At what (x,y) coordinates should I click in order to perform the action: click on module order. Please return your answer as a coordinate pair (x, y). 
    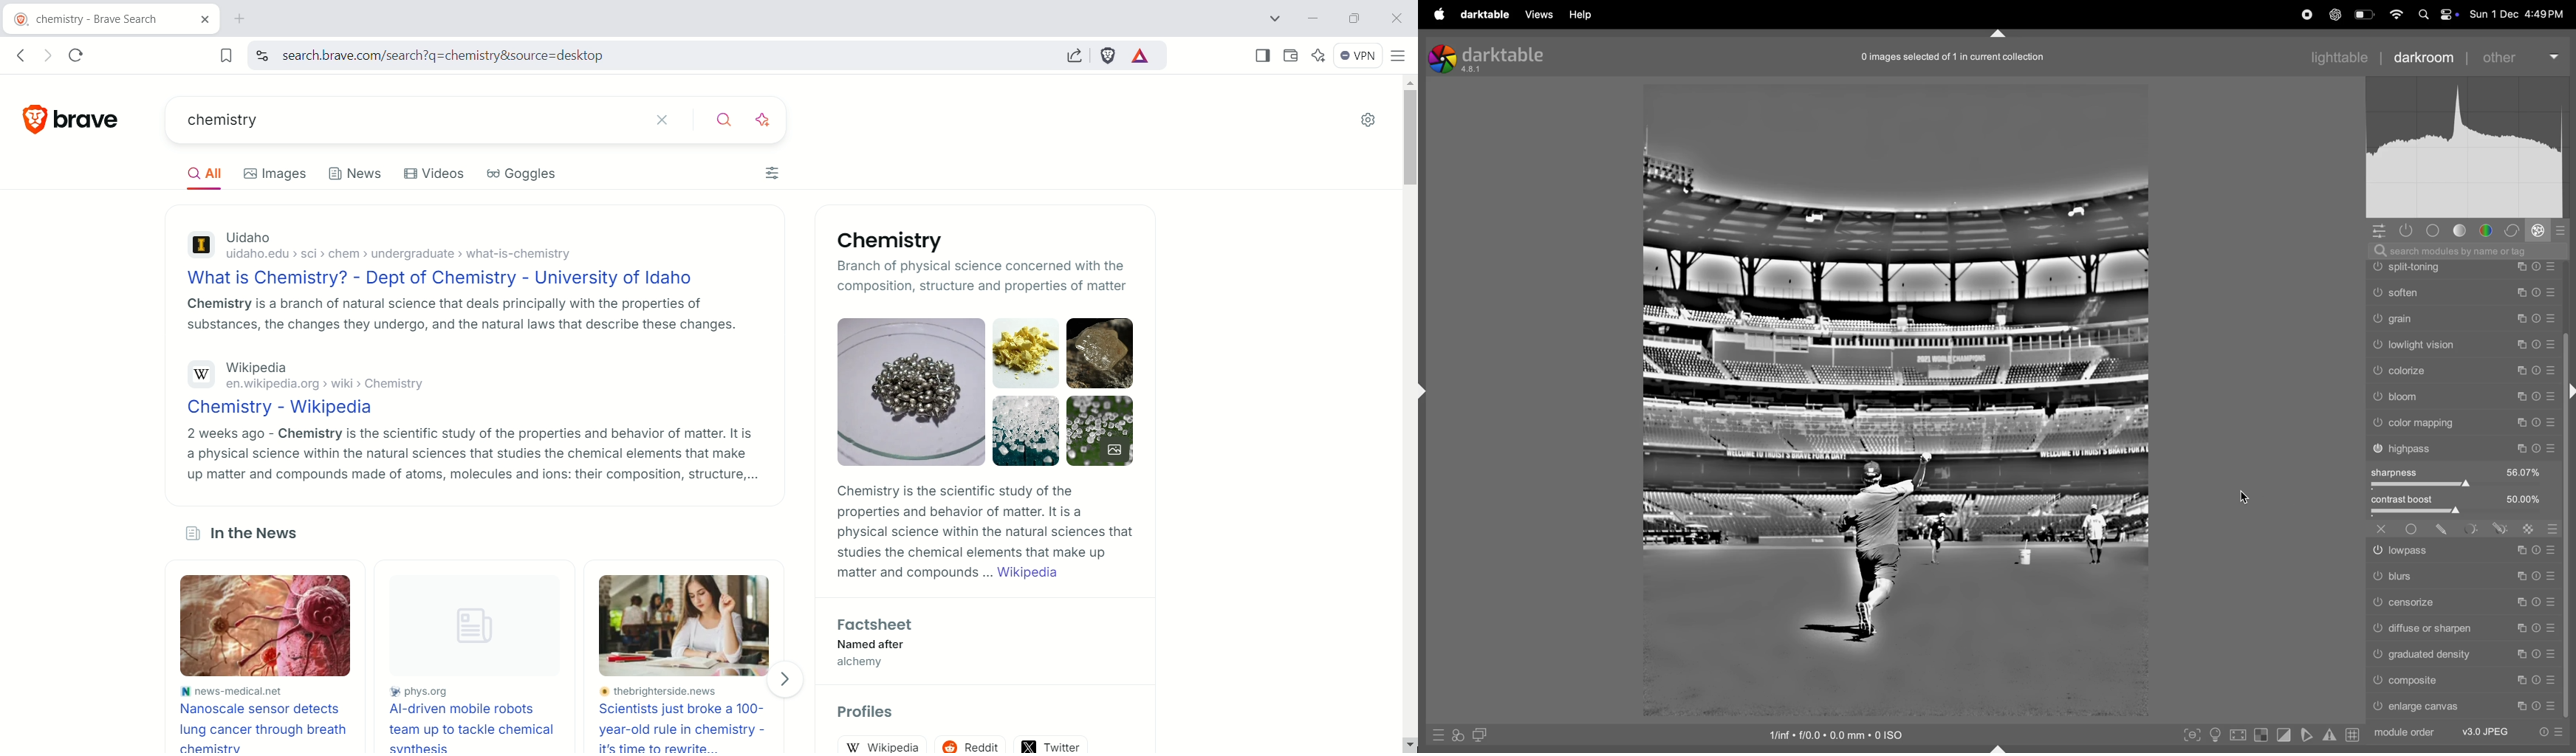
    Looking at the image, I should click on (2405, 733).